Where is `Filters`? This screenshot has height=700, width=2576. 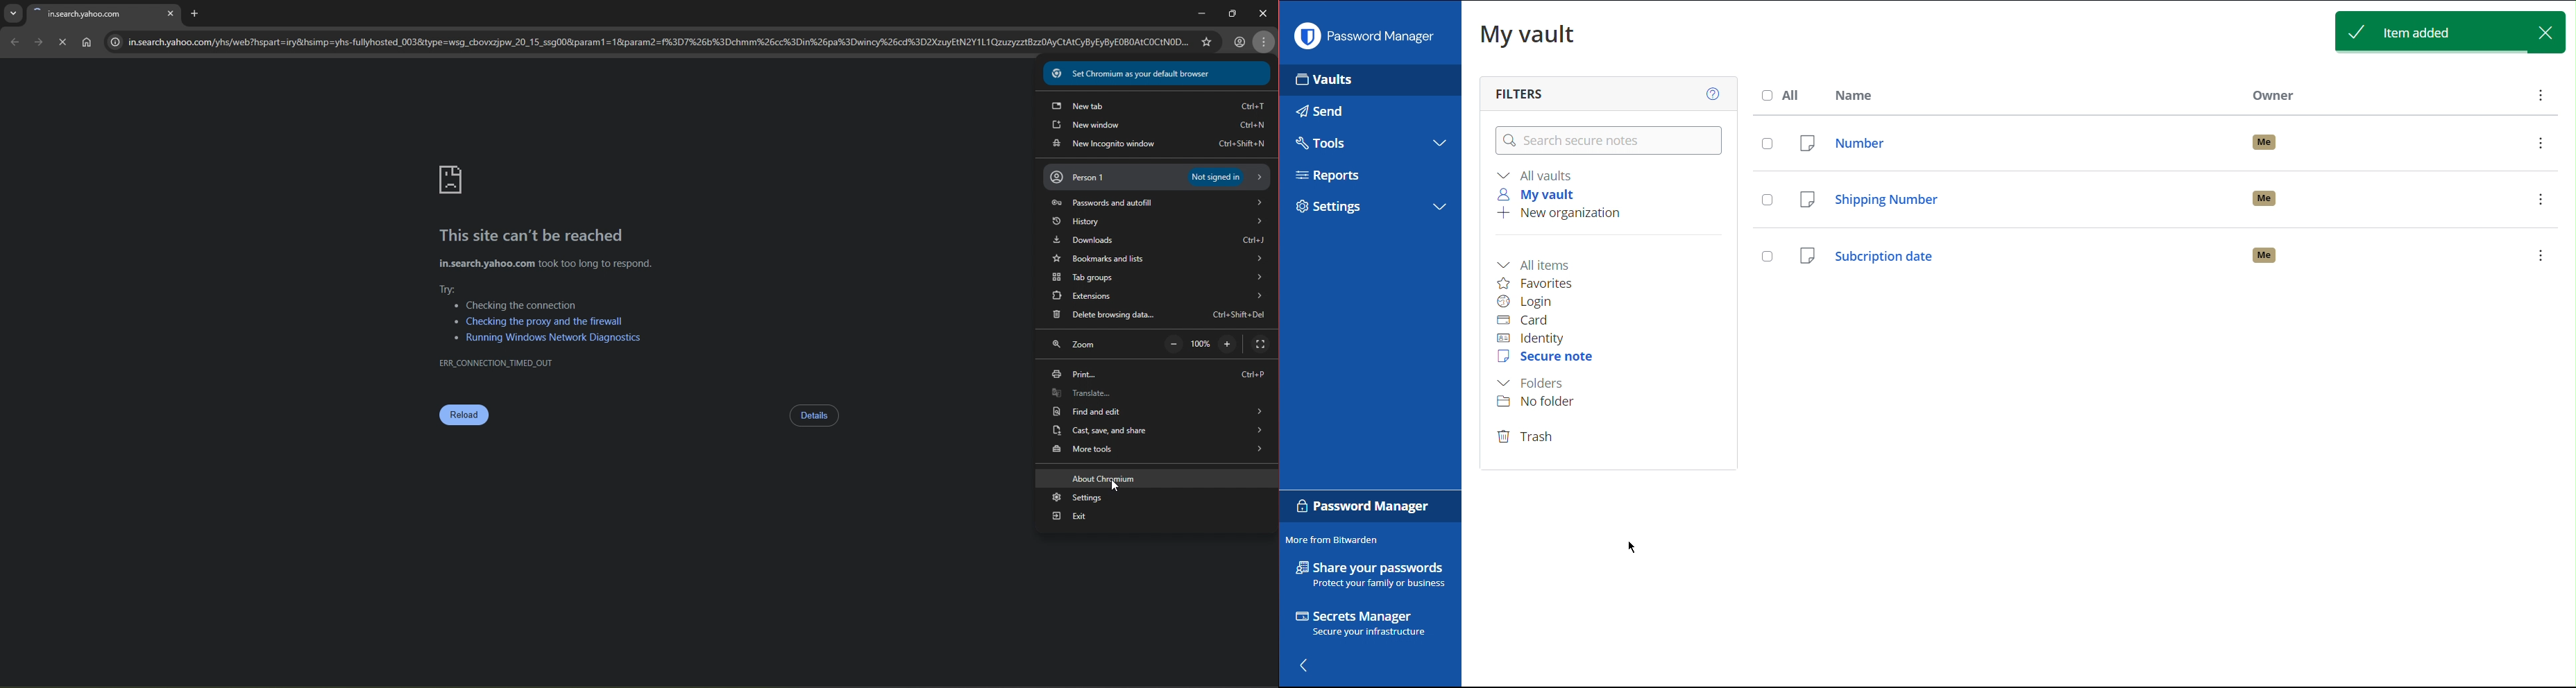
Filters is located at coordinates (1517, 92).